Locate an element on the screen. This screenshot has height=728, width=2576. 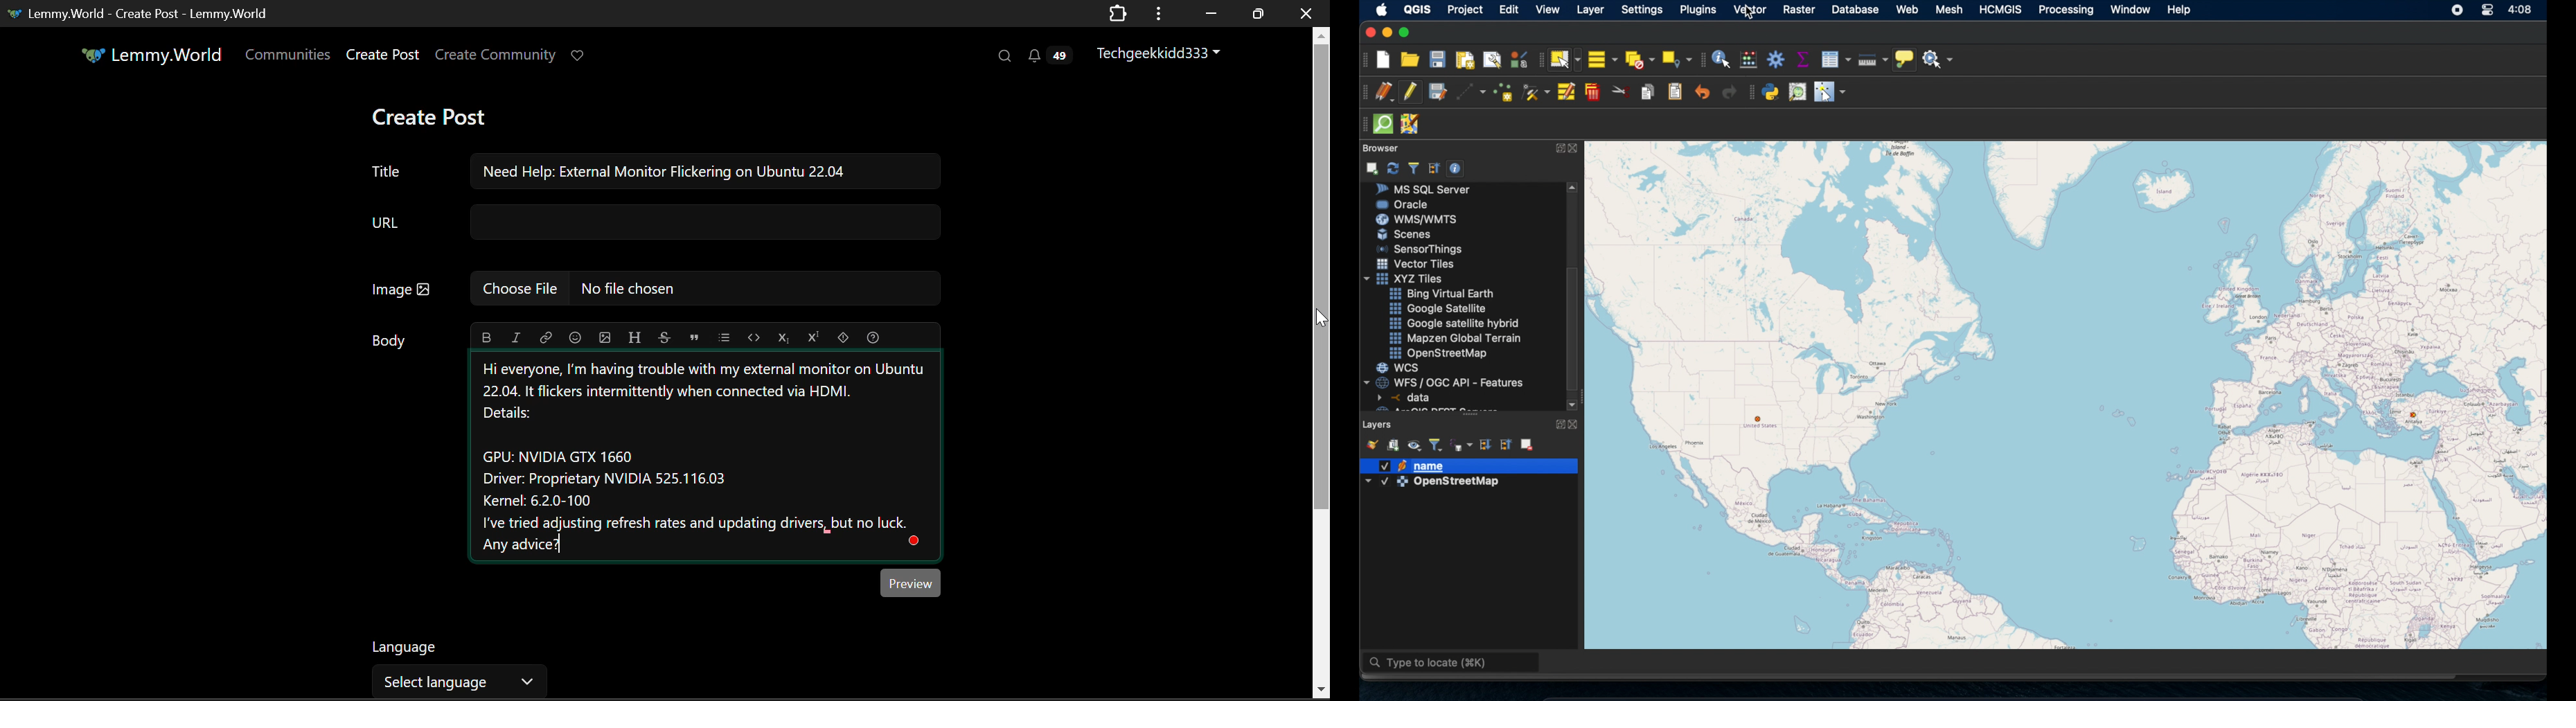
refresh is located at coordinates (1393, 167).